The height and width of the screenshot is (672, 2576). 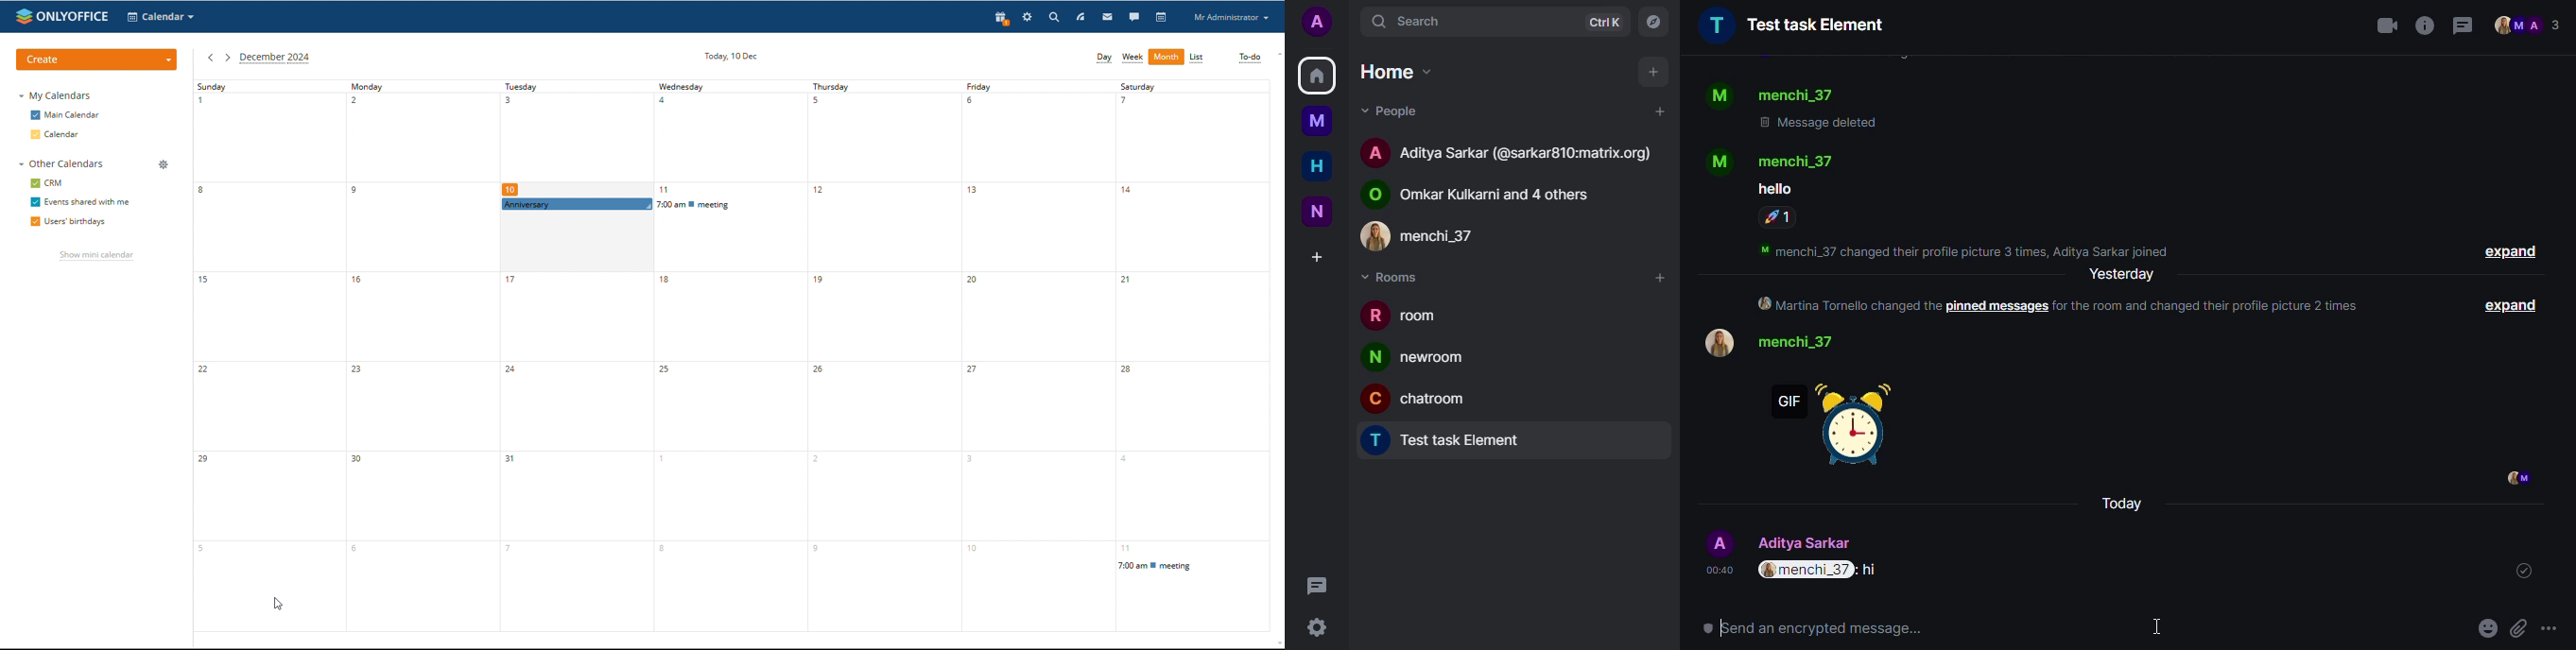 I want to click on logo, so click(x=61, y=16).